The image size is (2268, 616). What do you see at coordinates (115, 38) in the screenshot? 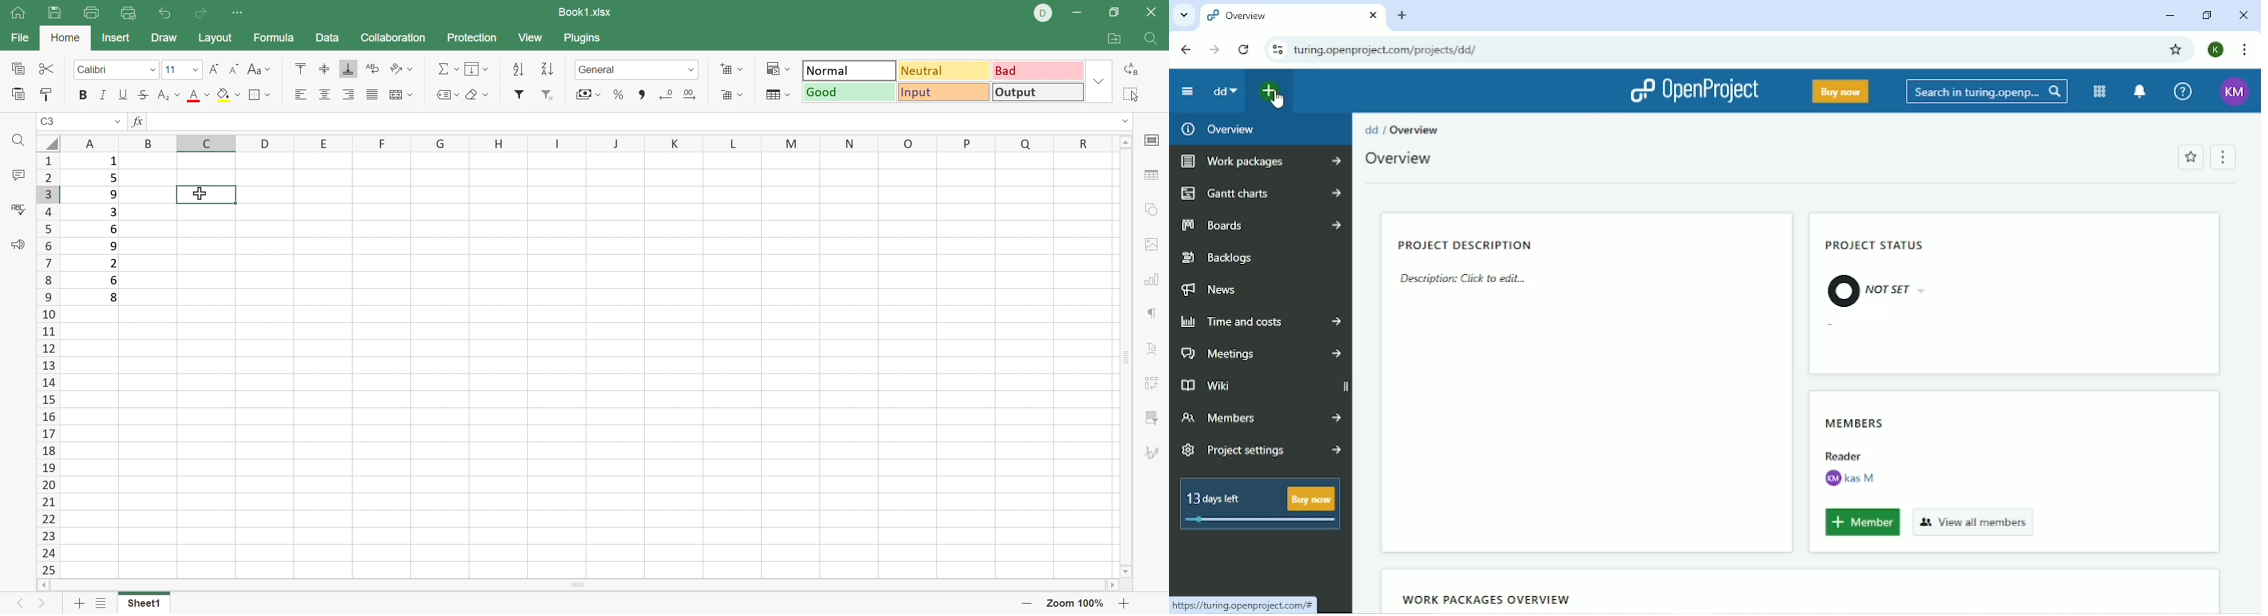
I see `Insert` at bounding box center [115, 38].